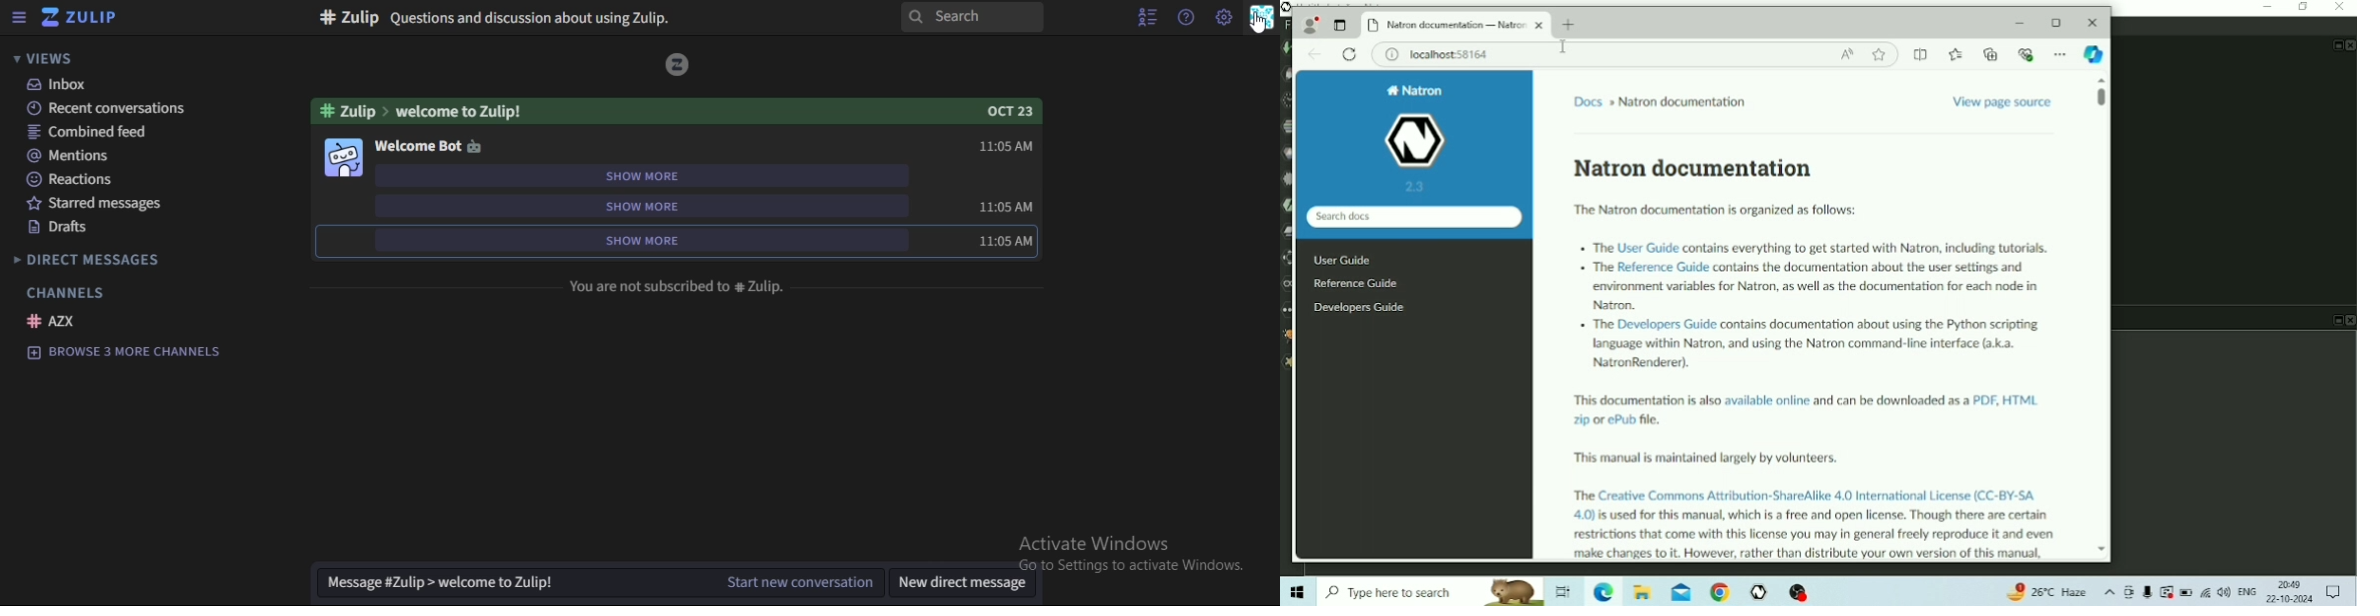 This screenshot has width=2380, height=616. Describe the element at coordinates (100, 204) in the screenshot. I see `starred messages` at that location.